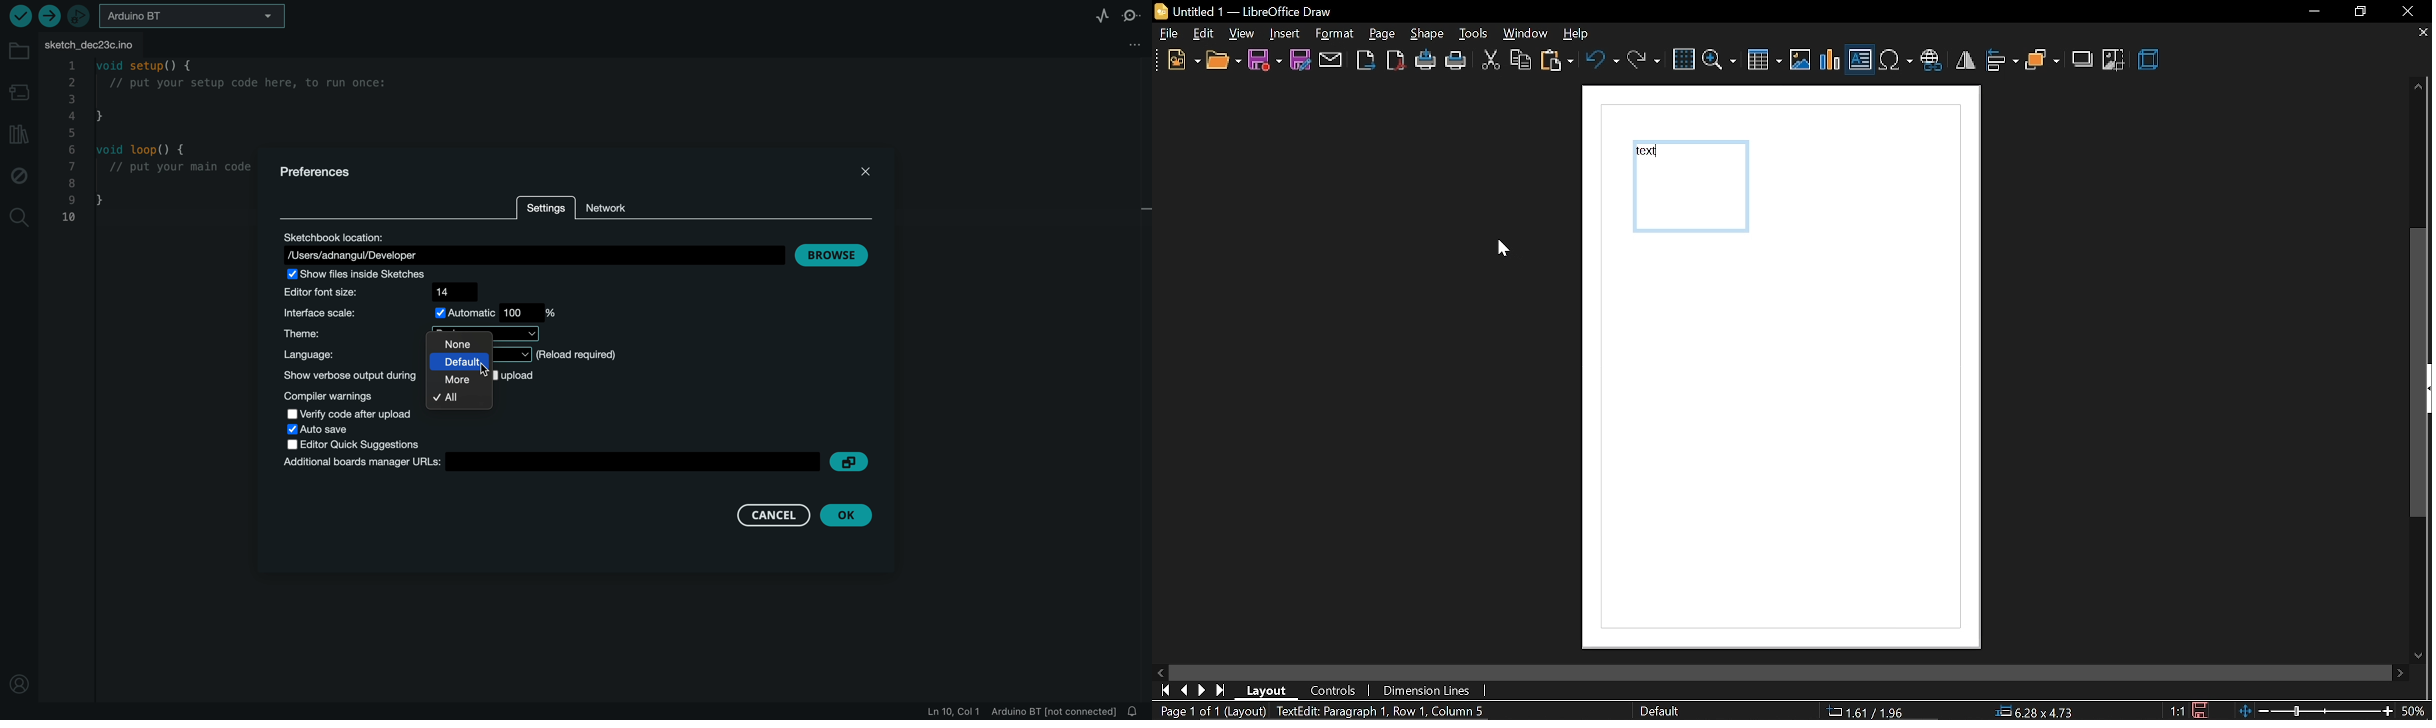 This screenshot has width=2436, height=728. Describe the element at coordinates (1931, 62) in the screenshot. I see `insert hyperlink` at that location.